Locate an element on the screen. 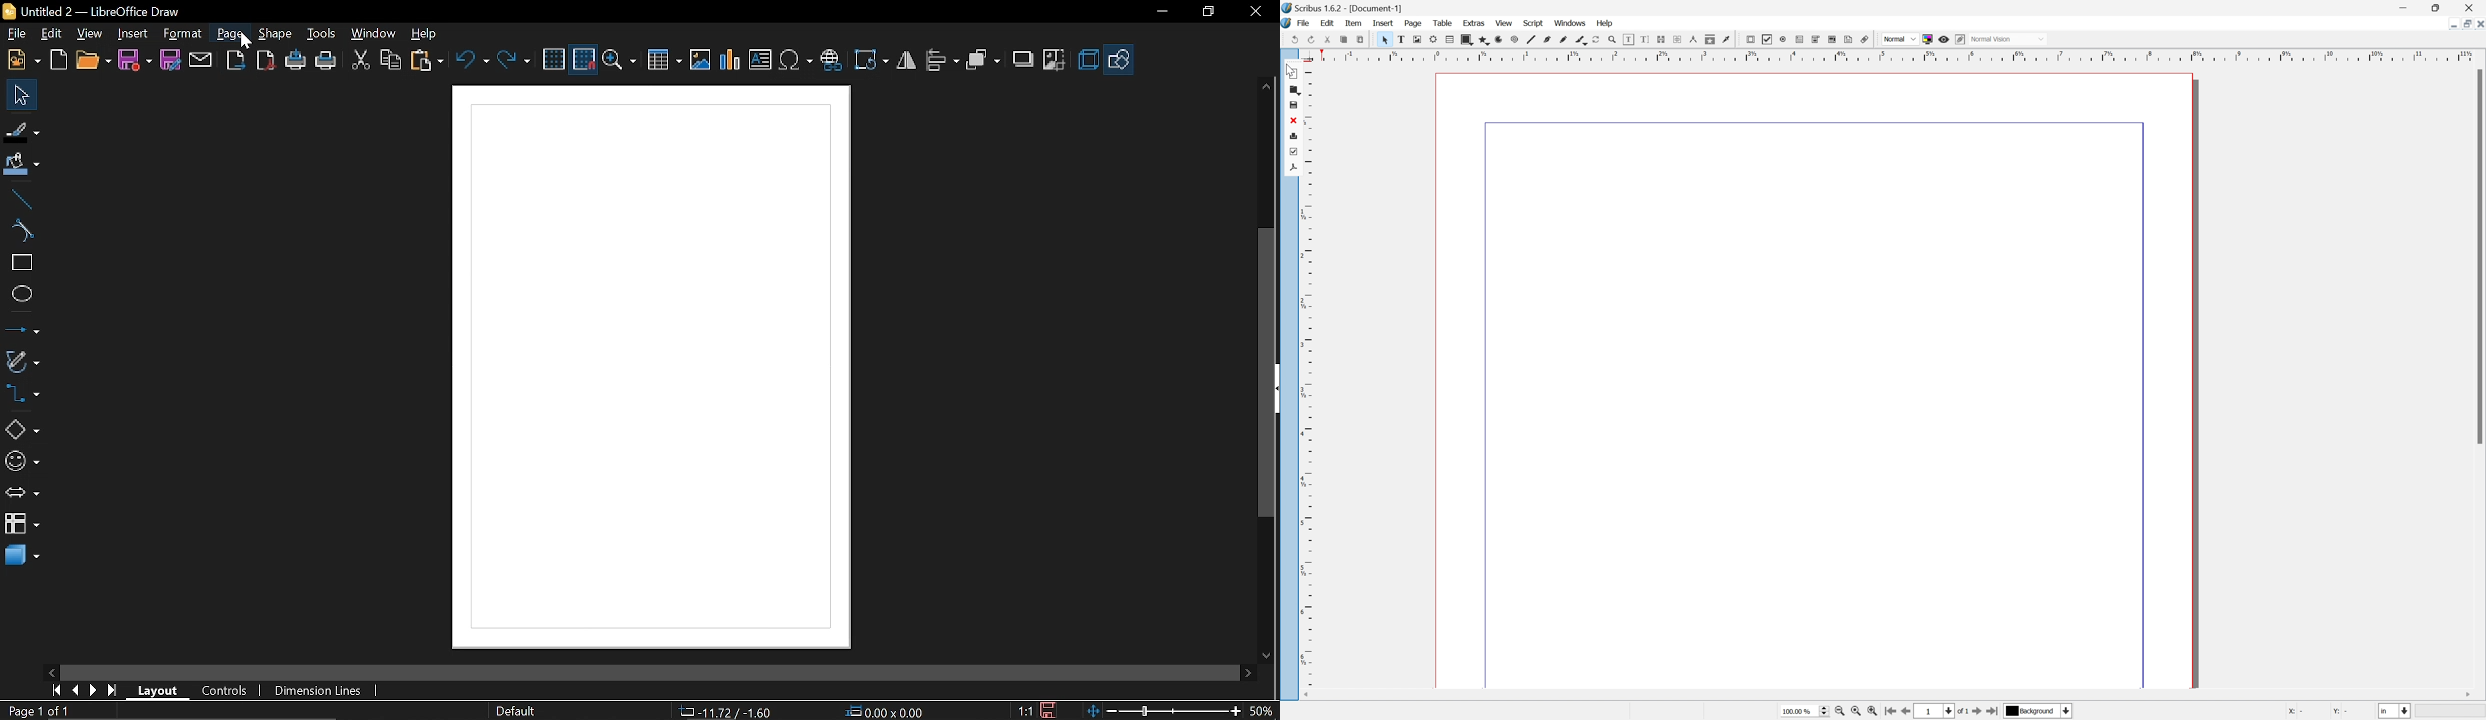  Save is located at coordinates (1049, 710).